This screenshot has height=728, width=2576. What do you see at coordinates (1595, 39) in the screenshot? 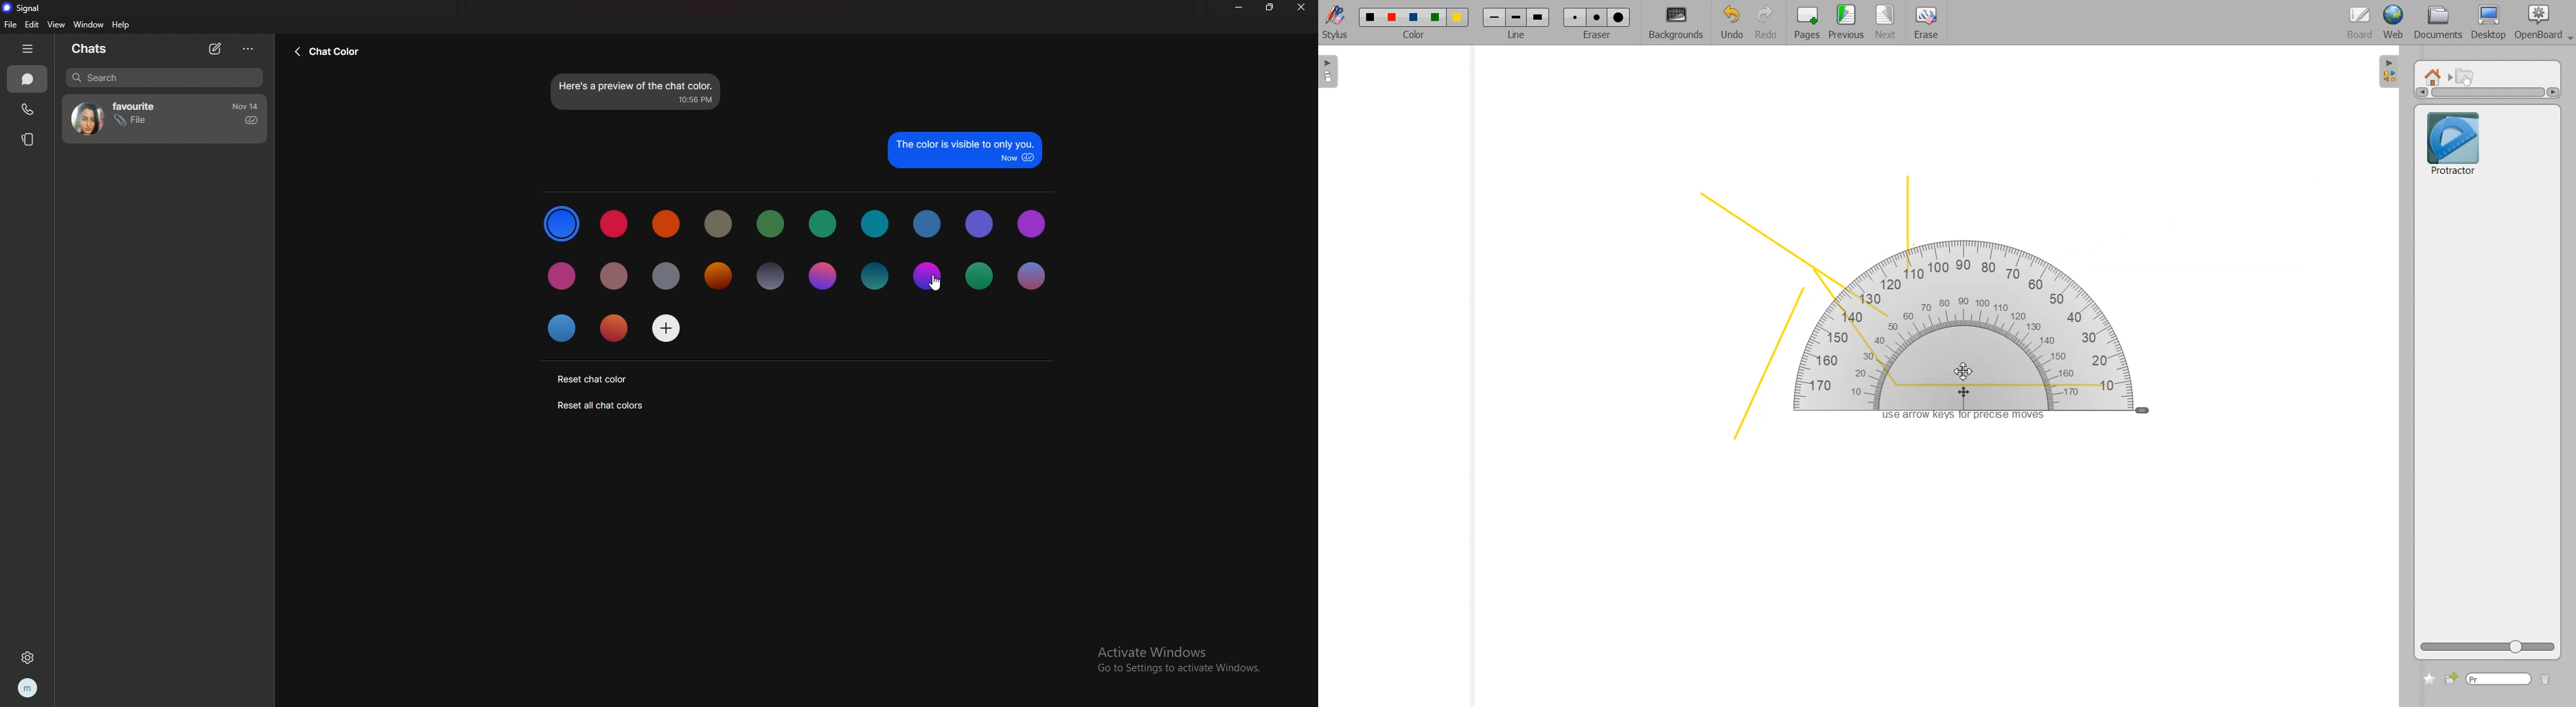
I see `eraser` at bounding box center [1595, 39].